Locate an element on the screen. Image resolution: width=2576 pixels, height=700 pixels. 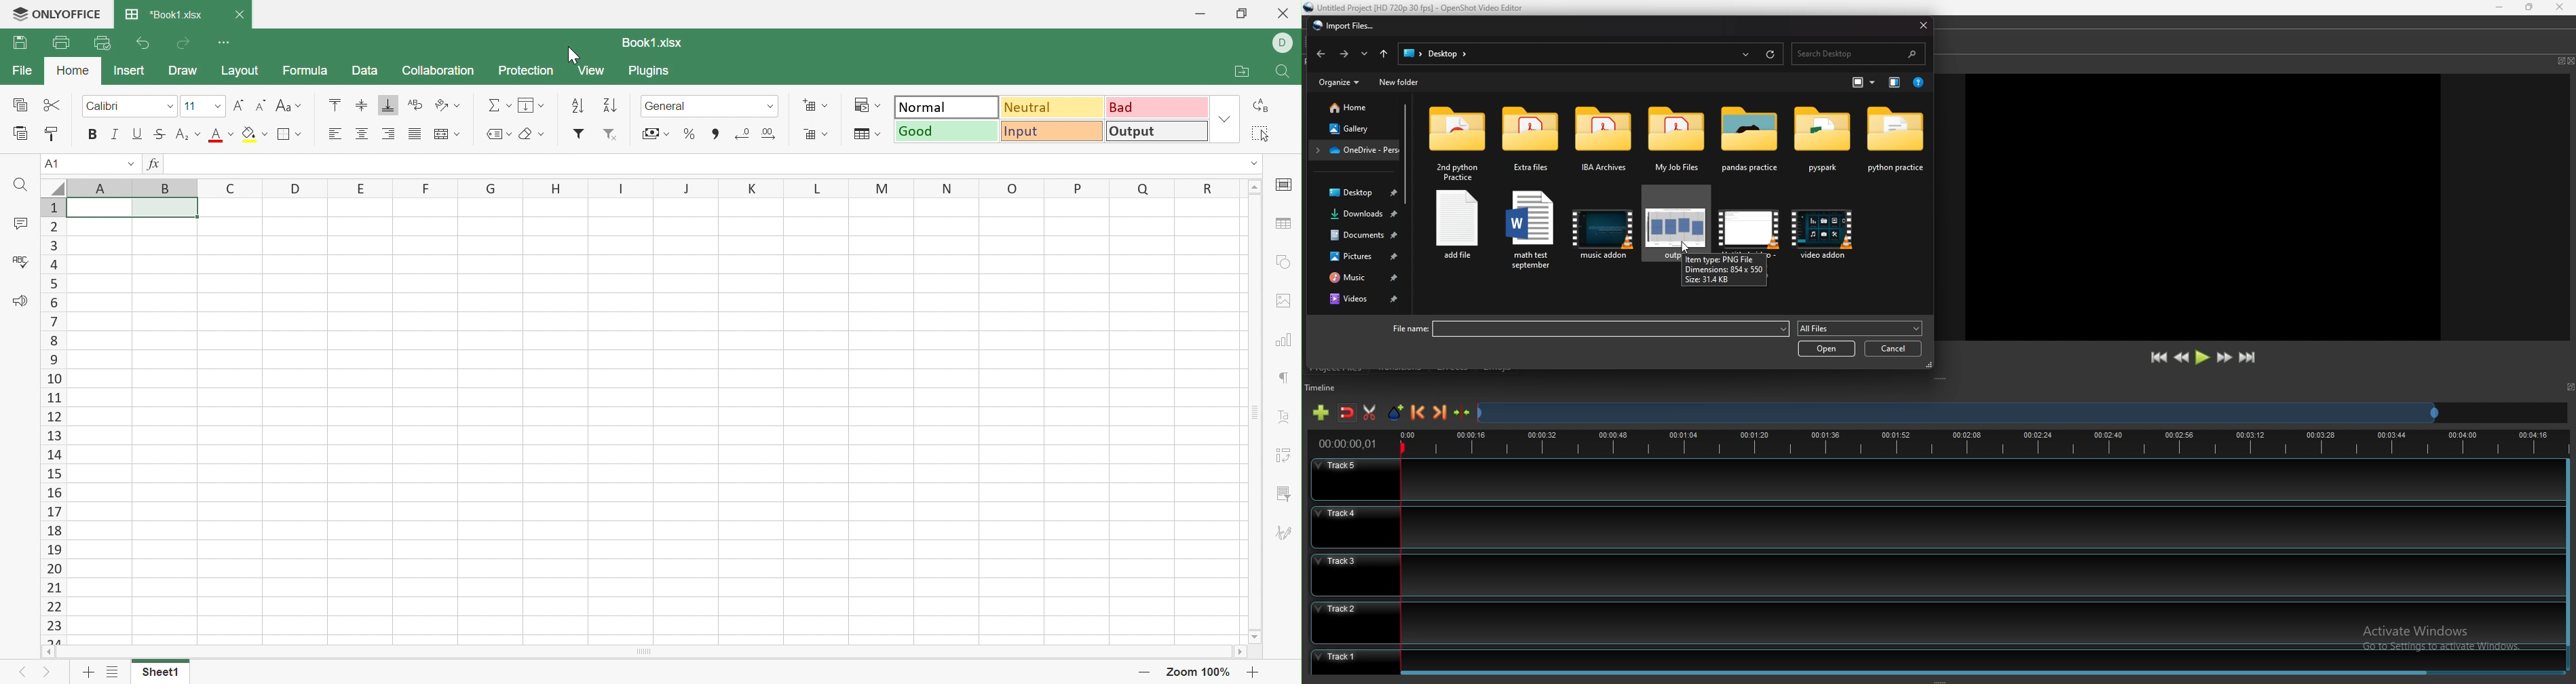
Drop Down is located at coordinates (170, 106).